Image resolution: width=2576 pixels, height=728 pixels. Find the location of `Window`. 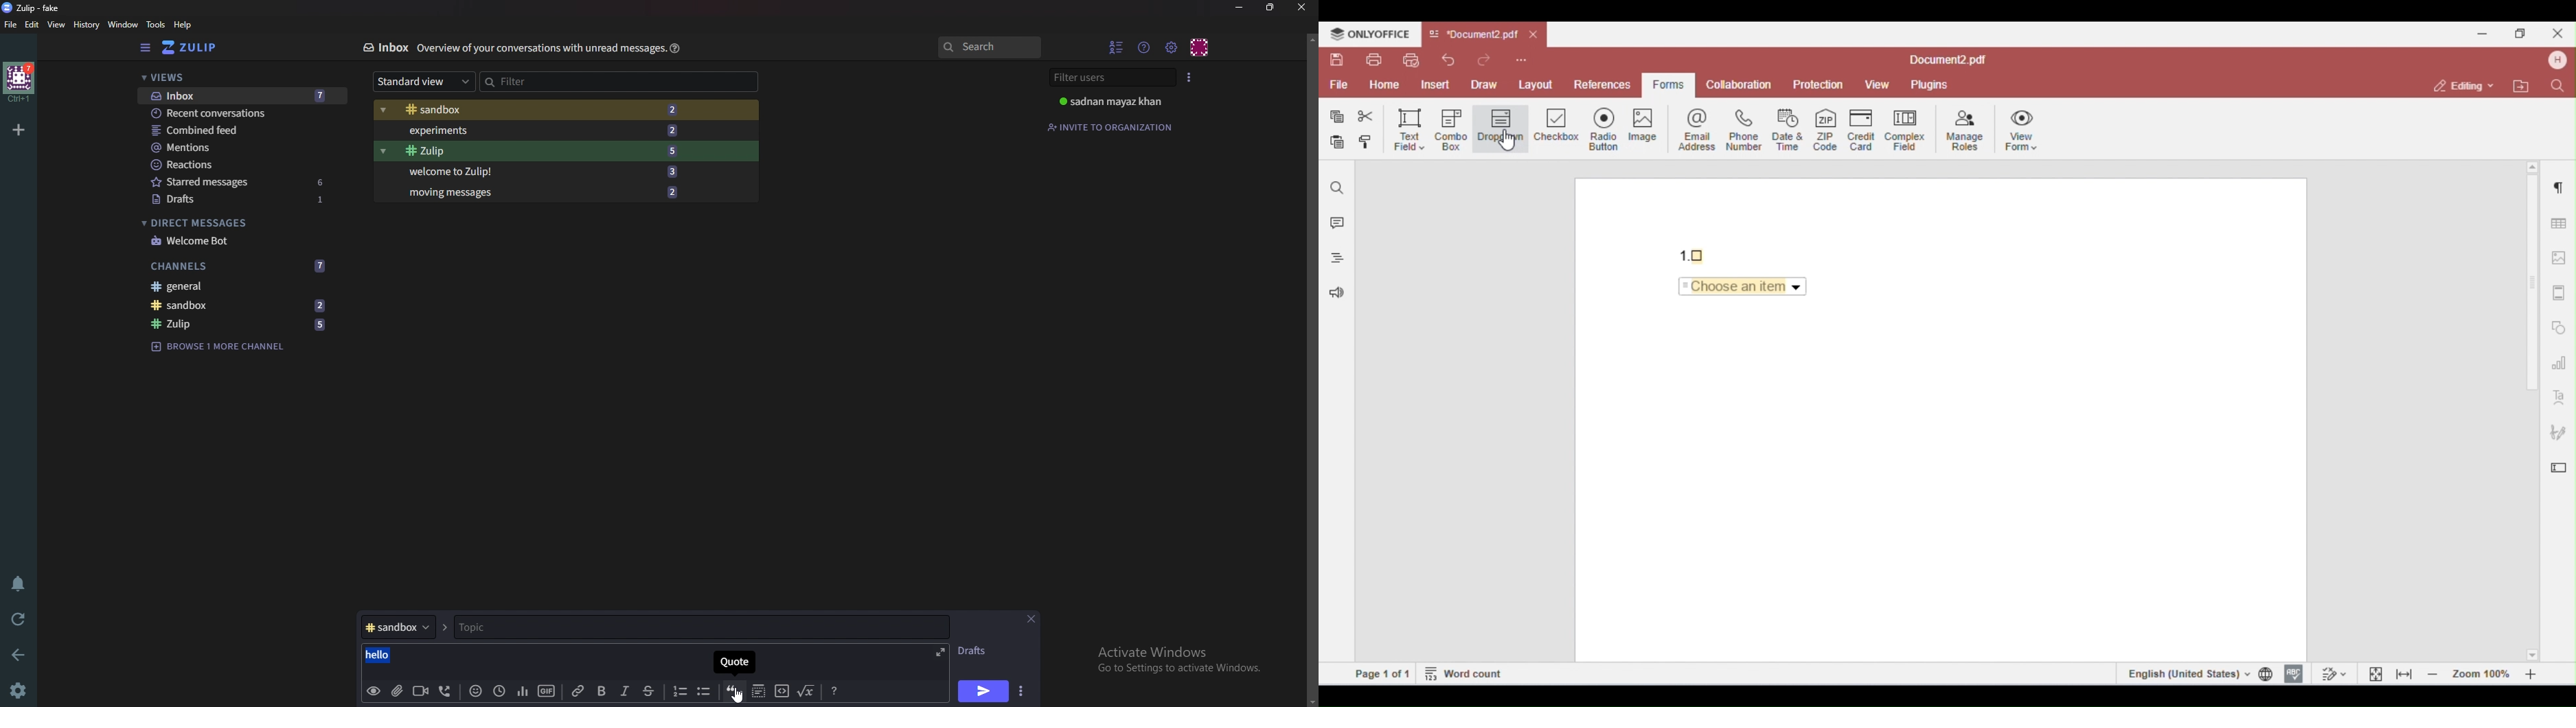

Window is located at coordinates (124, 25).